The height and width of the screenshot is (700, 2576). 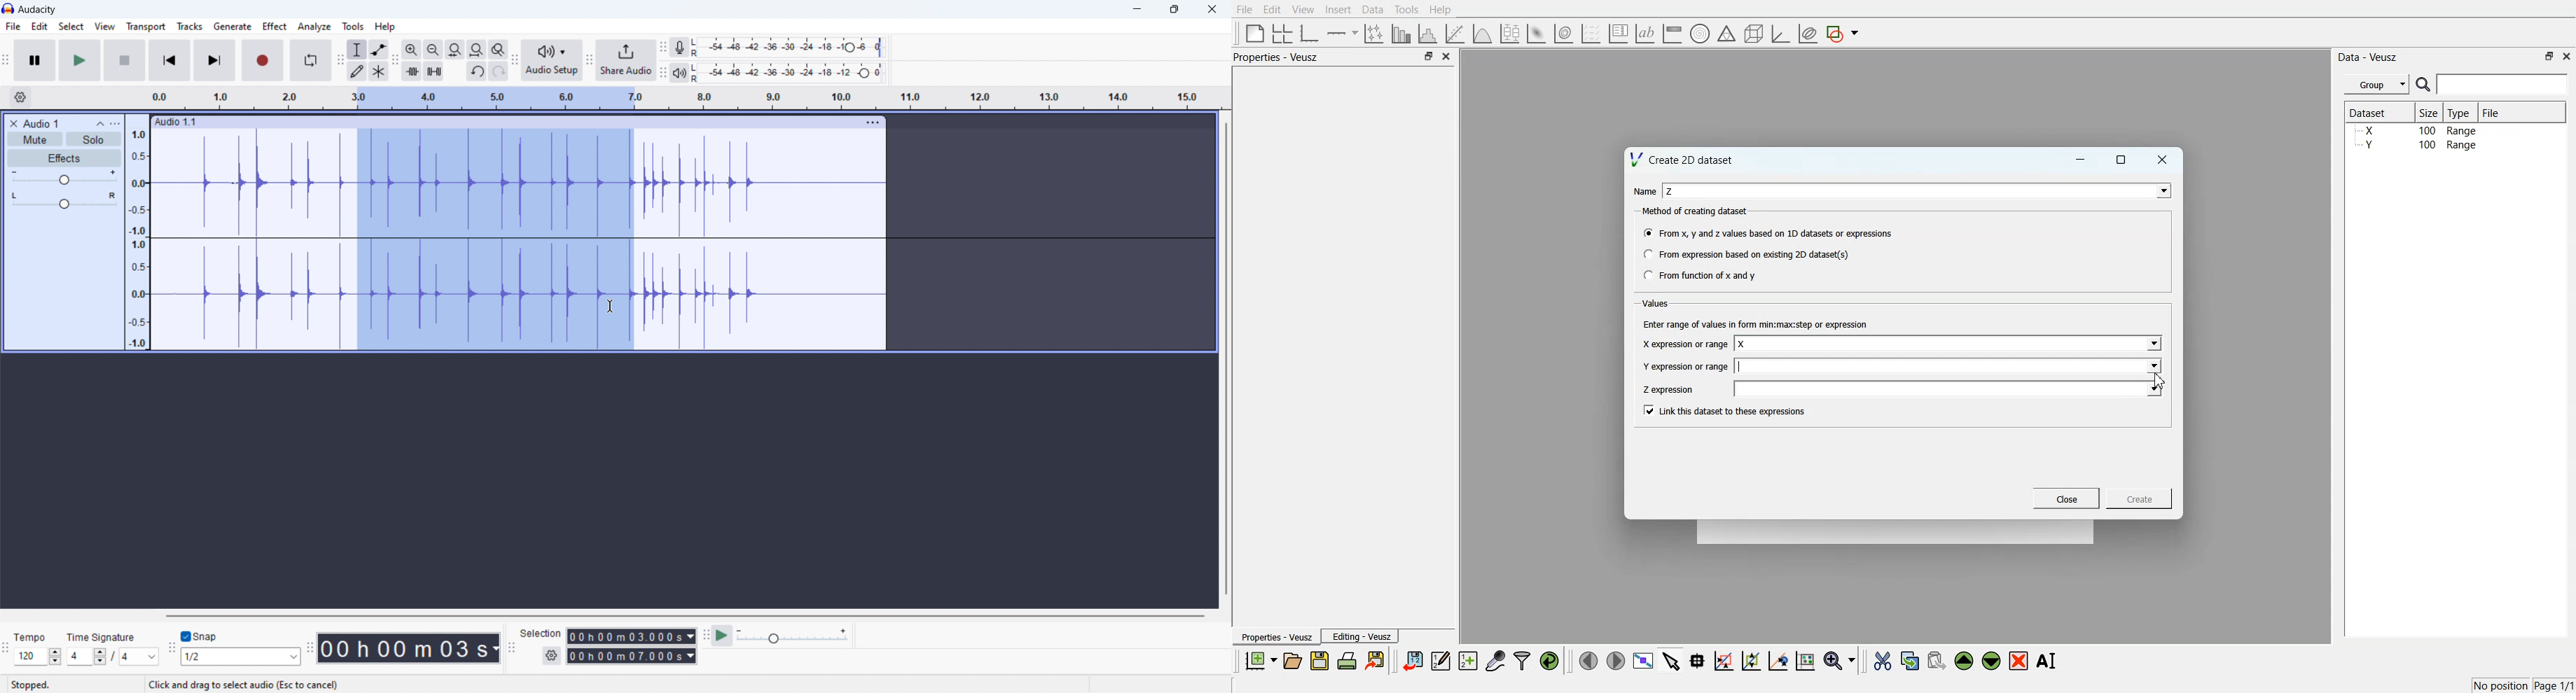 What do you see at coordinates (35, 139) in the screenshot?
I see `mute` at bounding box center [35, 139].